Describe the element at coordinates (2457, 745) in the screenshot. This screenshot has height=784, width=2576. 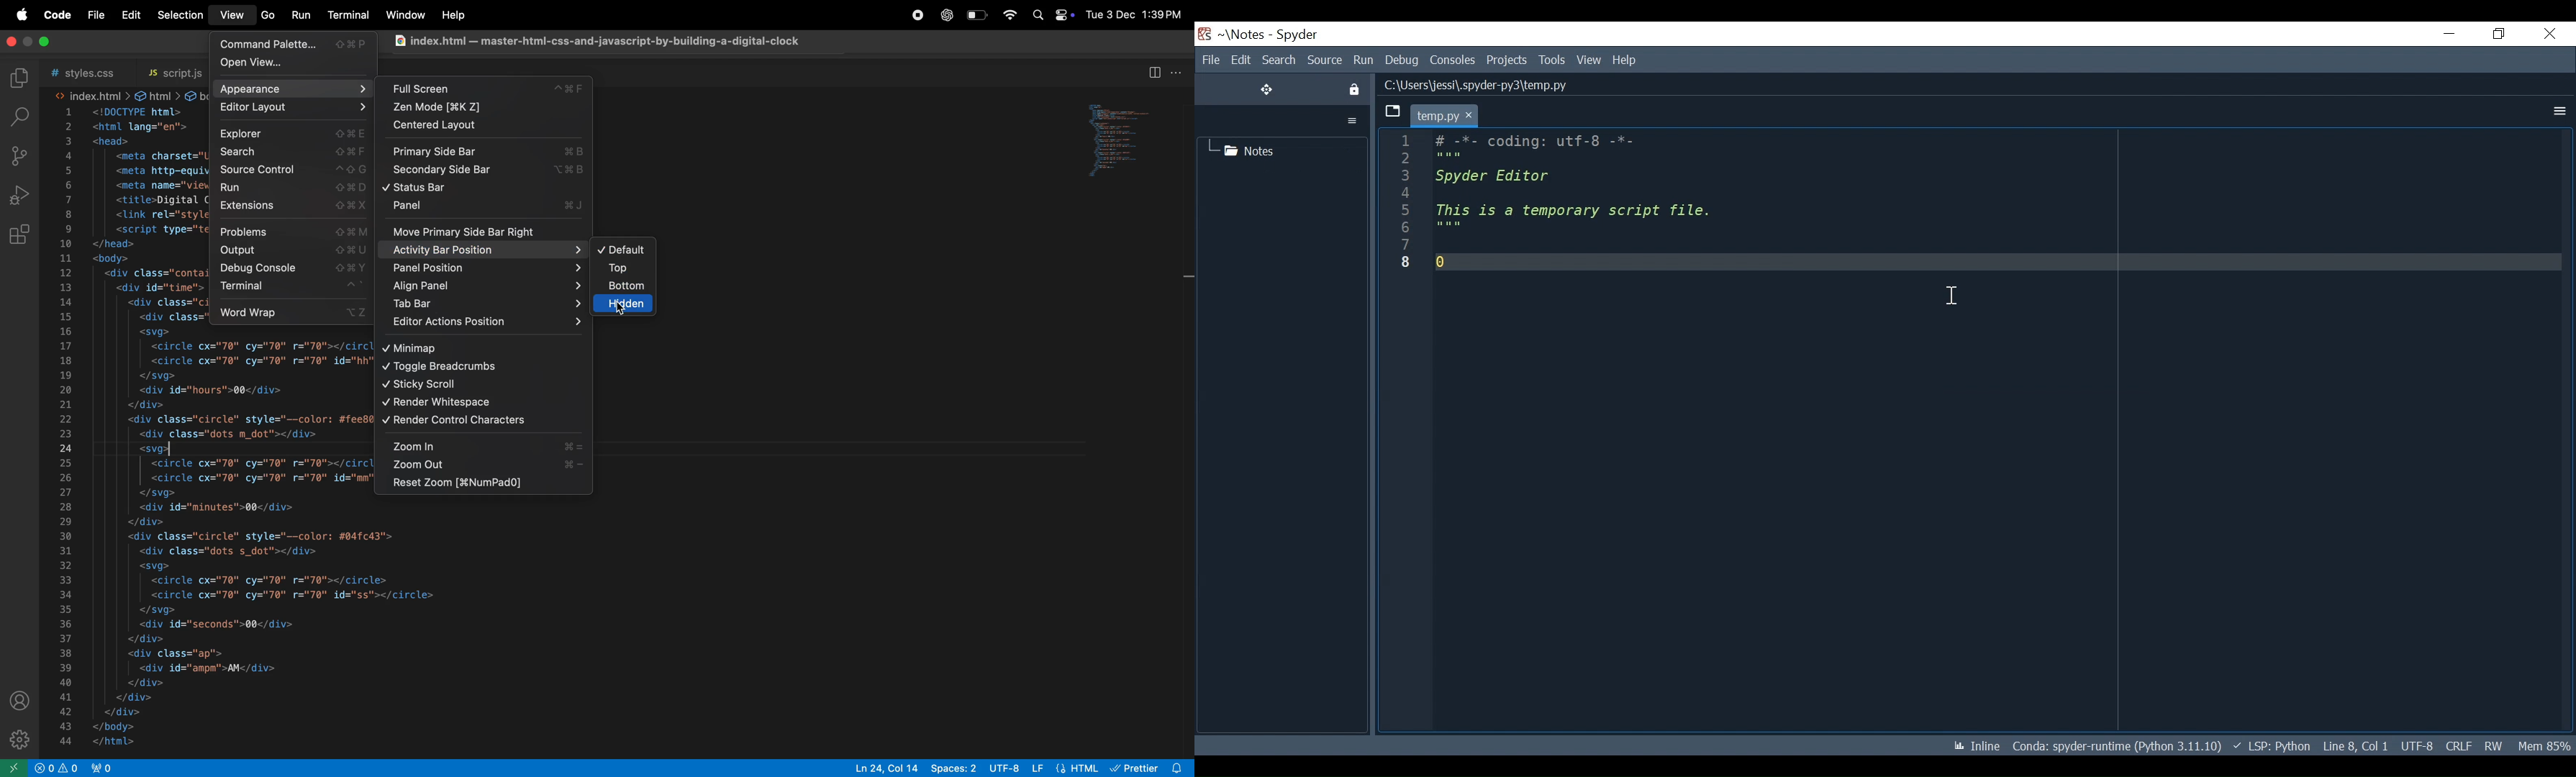
I see `CRLF` at that location.